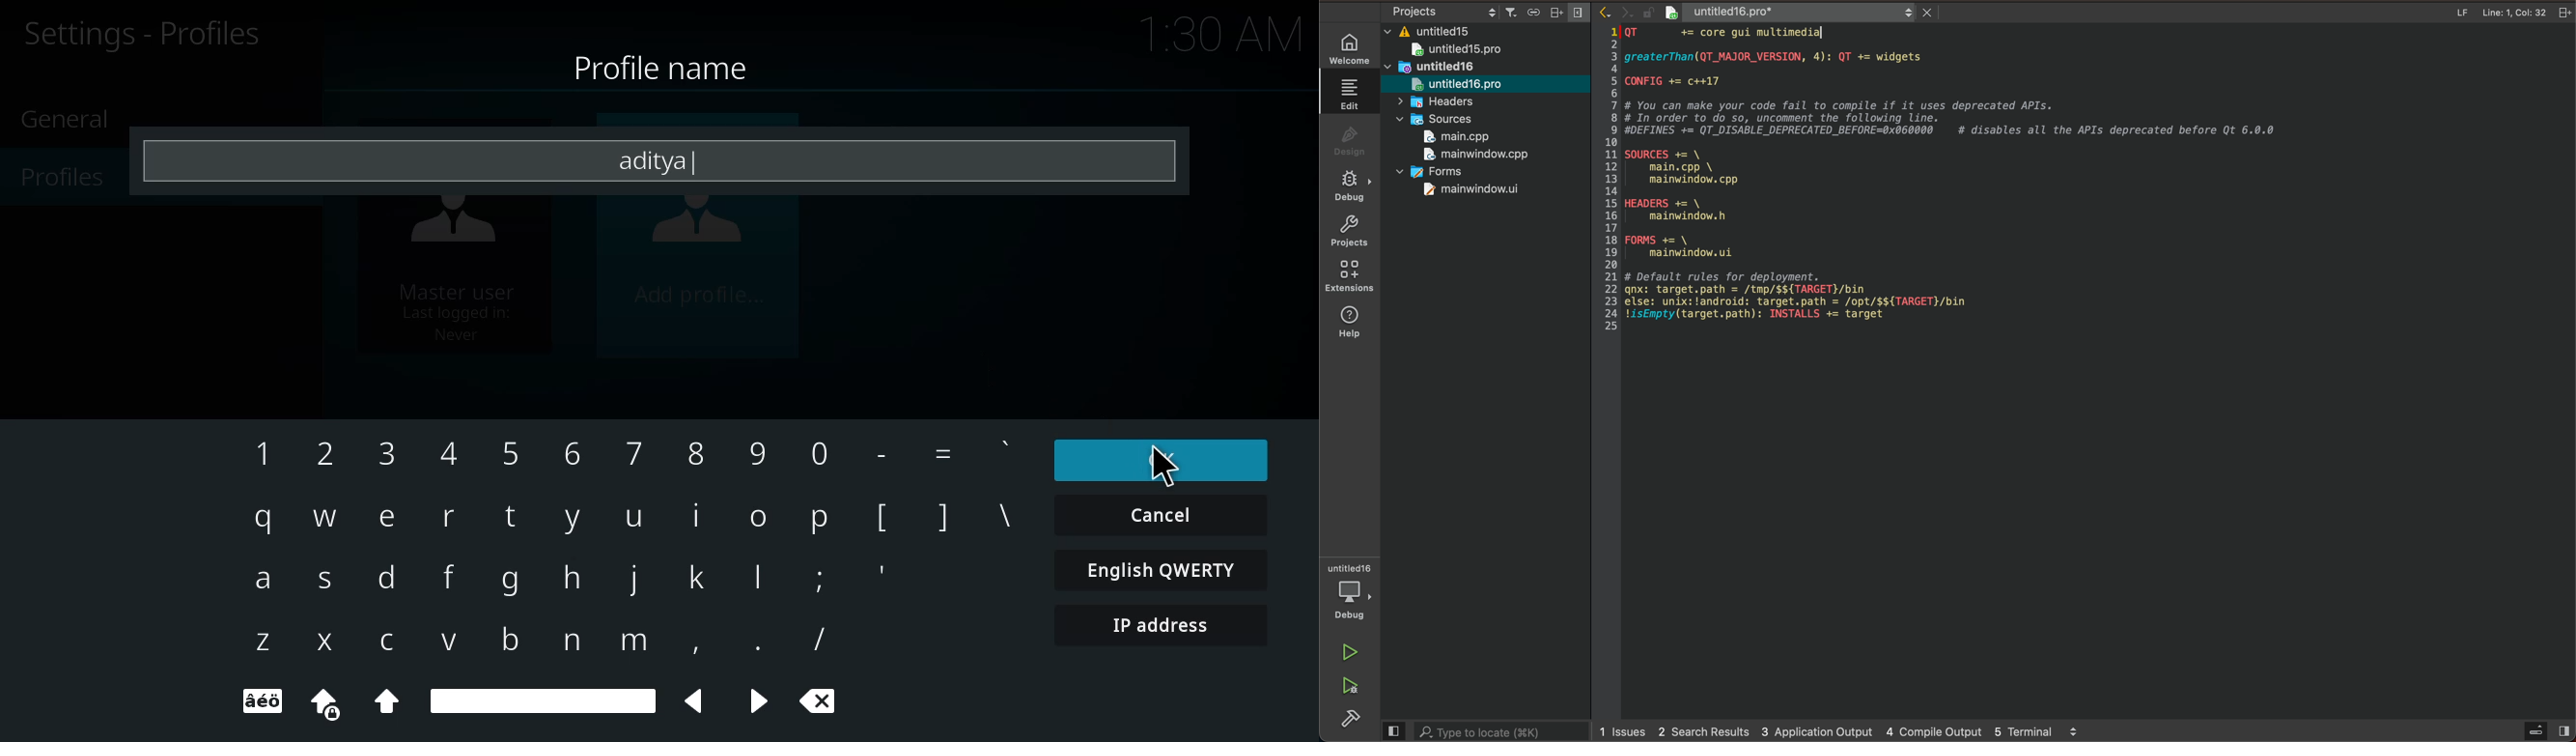 The height and width of the screenshot is (756, 2576). What do you see at coordinates (569, 643) in the screenshot?
I see `n` at bounding box center [569, 643].